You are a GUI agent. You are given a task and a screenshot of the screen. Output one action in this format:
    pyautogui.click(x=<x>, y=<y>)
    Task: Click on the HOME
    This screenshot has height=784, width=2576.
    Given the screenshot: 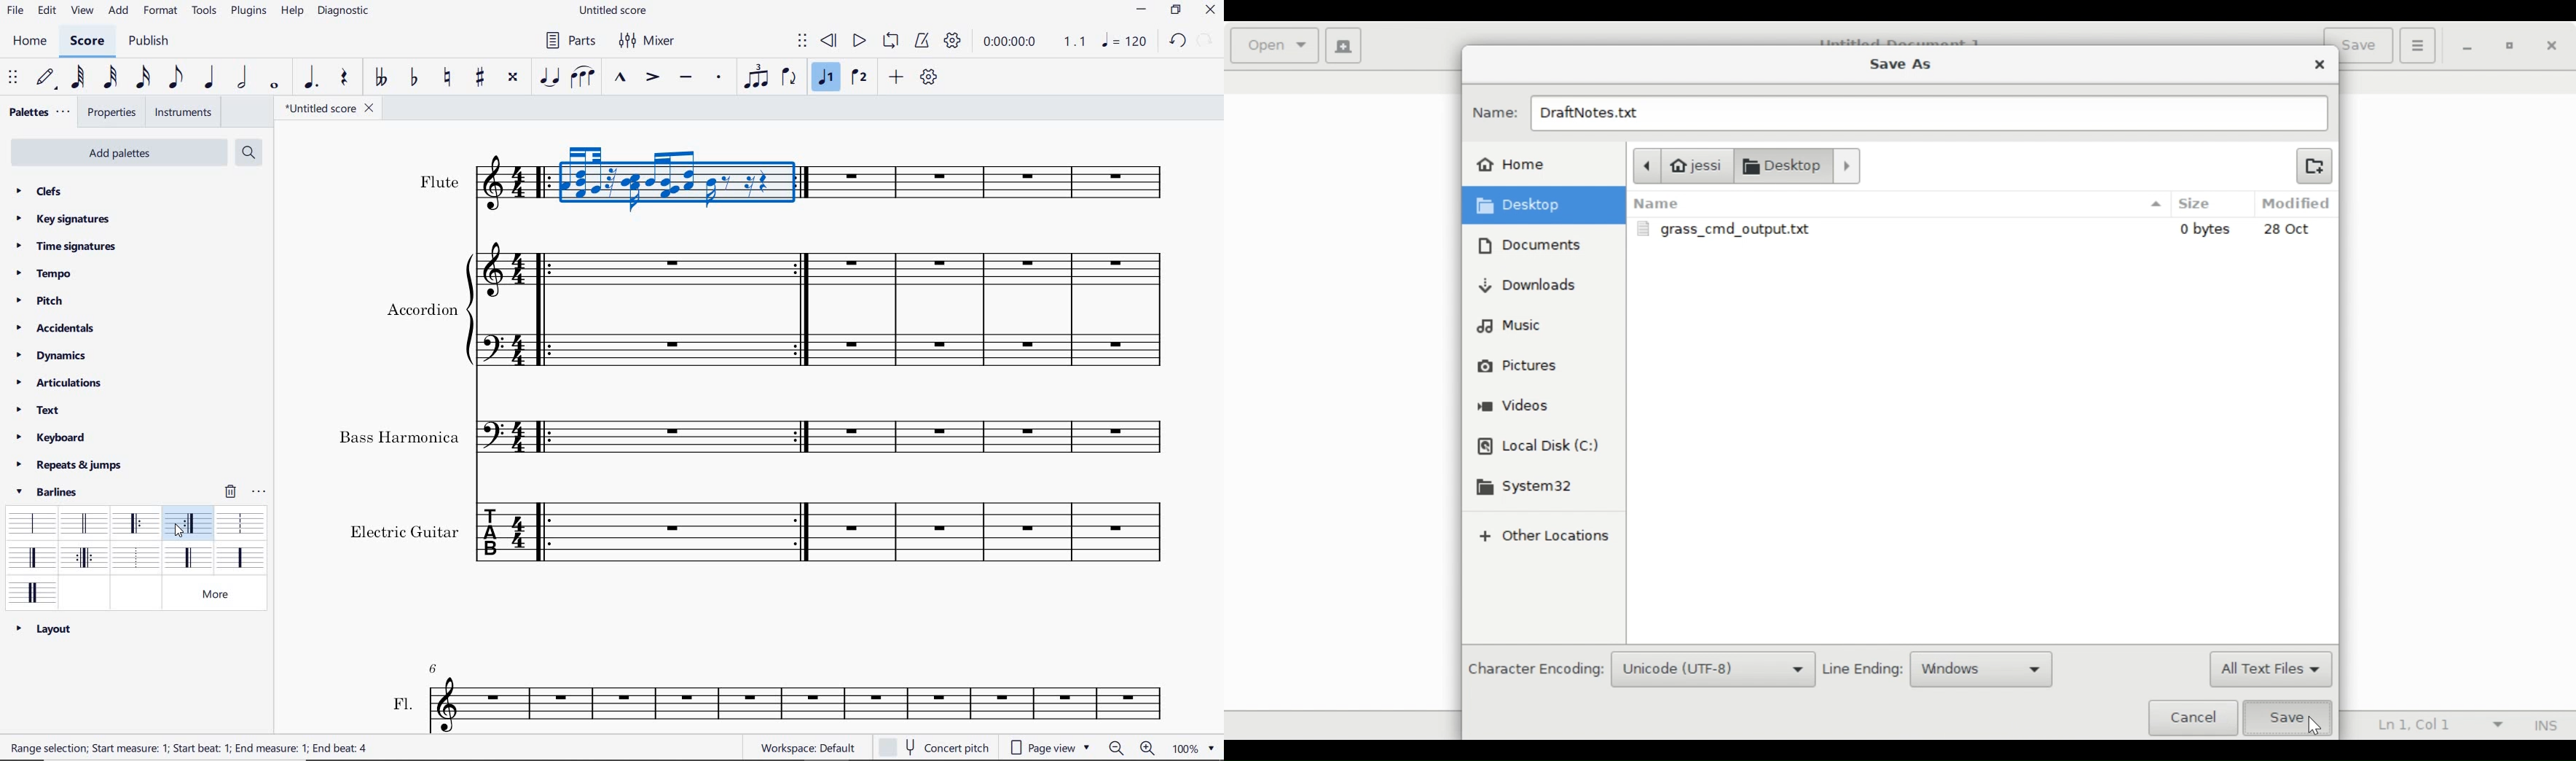 What is the action you would take?
    pyautogui.click(x=31, y=43)
    